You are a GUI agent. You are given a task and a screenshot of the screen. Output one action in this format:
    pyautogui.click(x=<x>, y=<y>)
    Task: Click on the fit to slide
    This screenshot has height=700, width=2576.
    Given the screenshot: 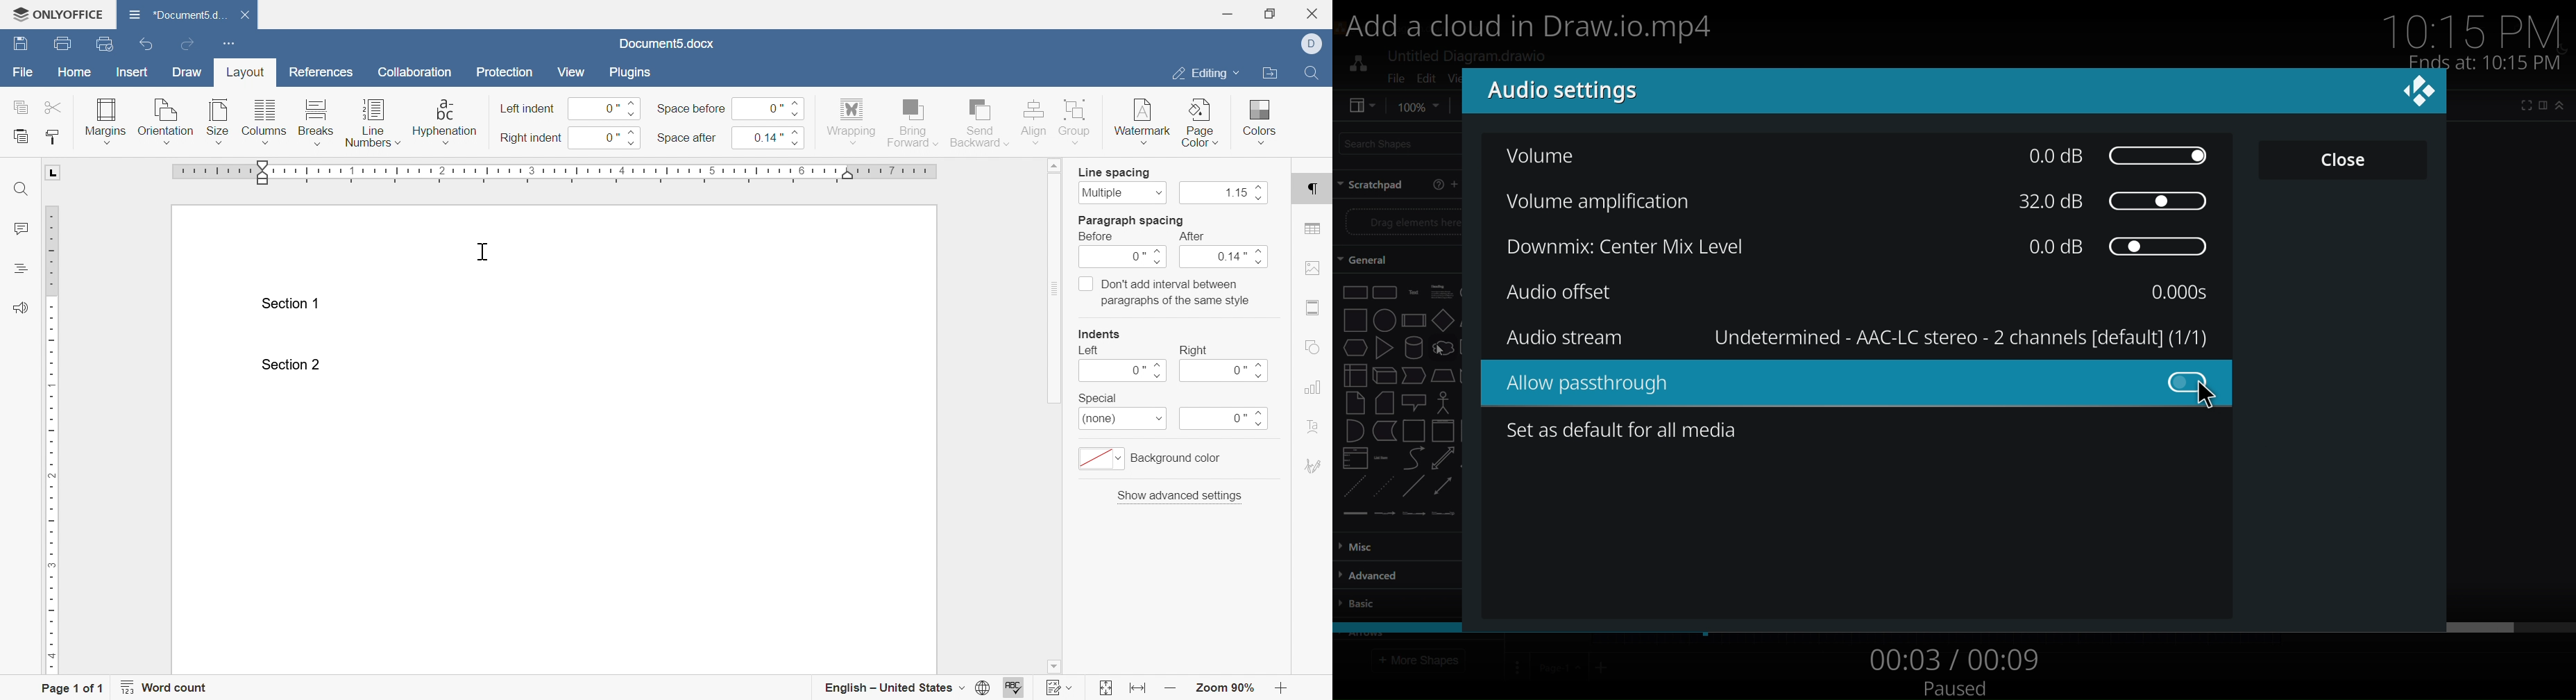 What is the action you would take?
    pyautogui.click(x=1105, y=688)
    